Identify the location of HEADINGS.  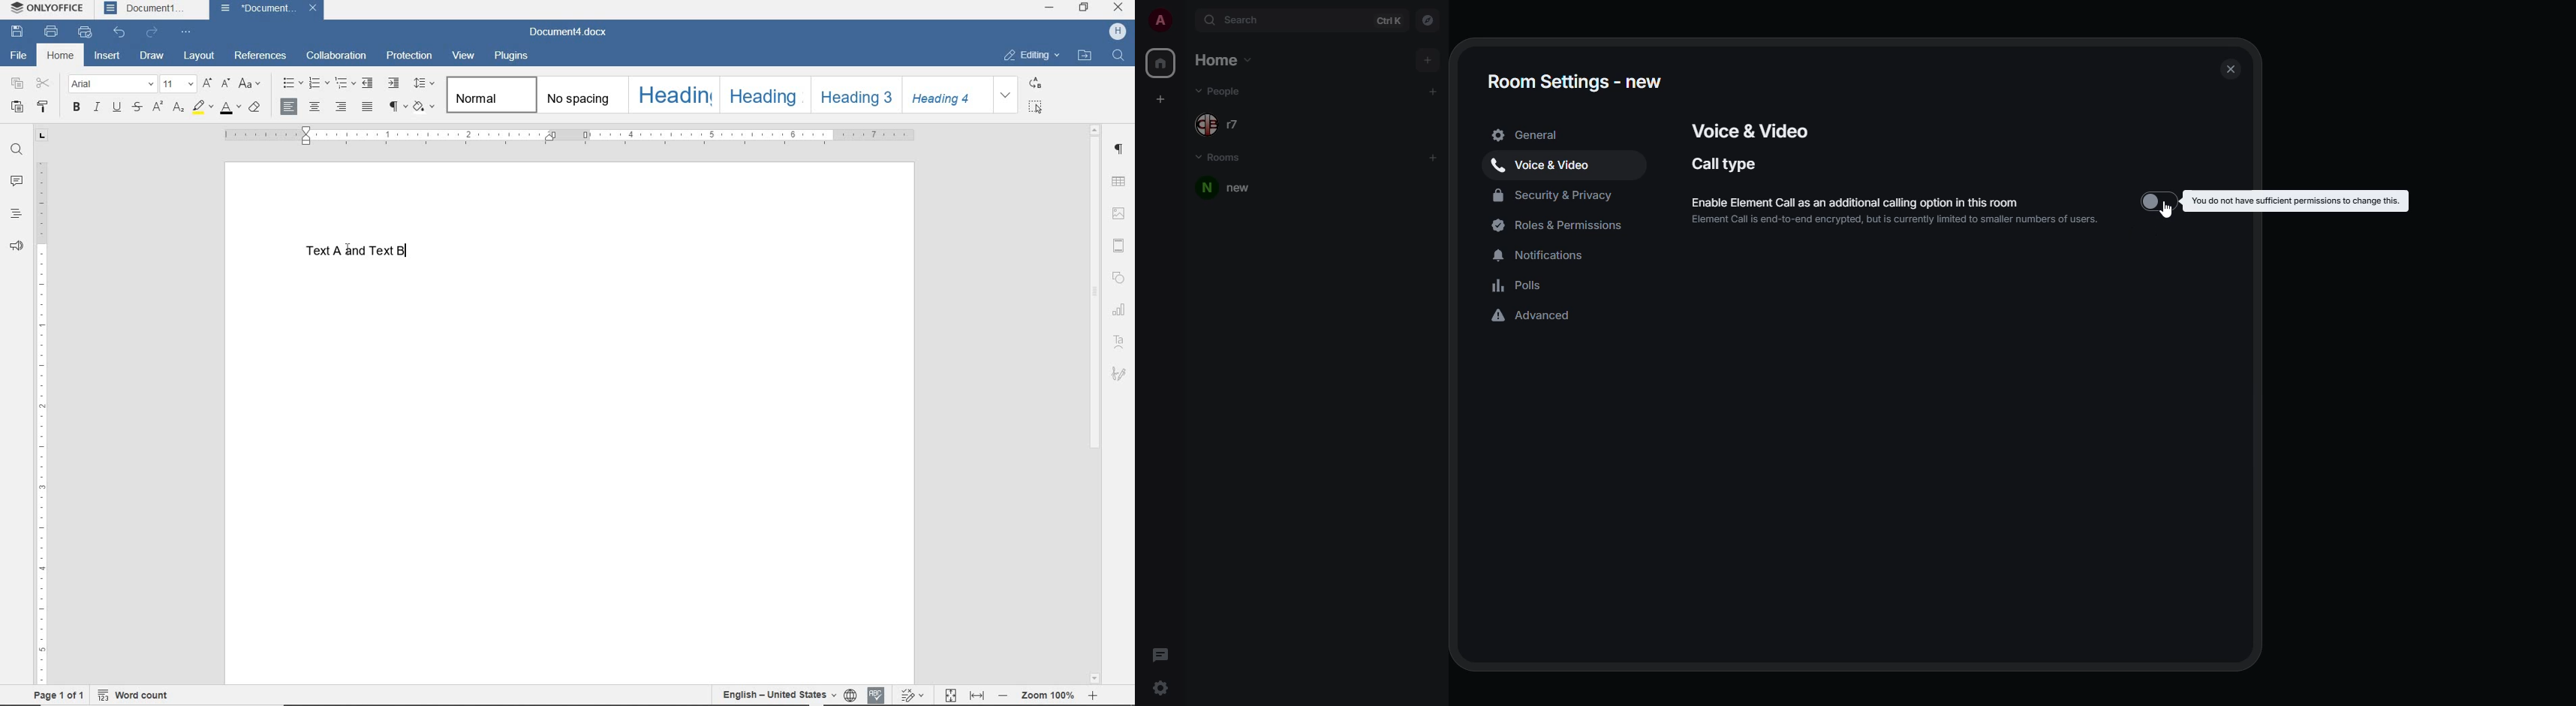
(16, 212).